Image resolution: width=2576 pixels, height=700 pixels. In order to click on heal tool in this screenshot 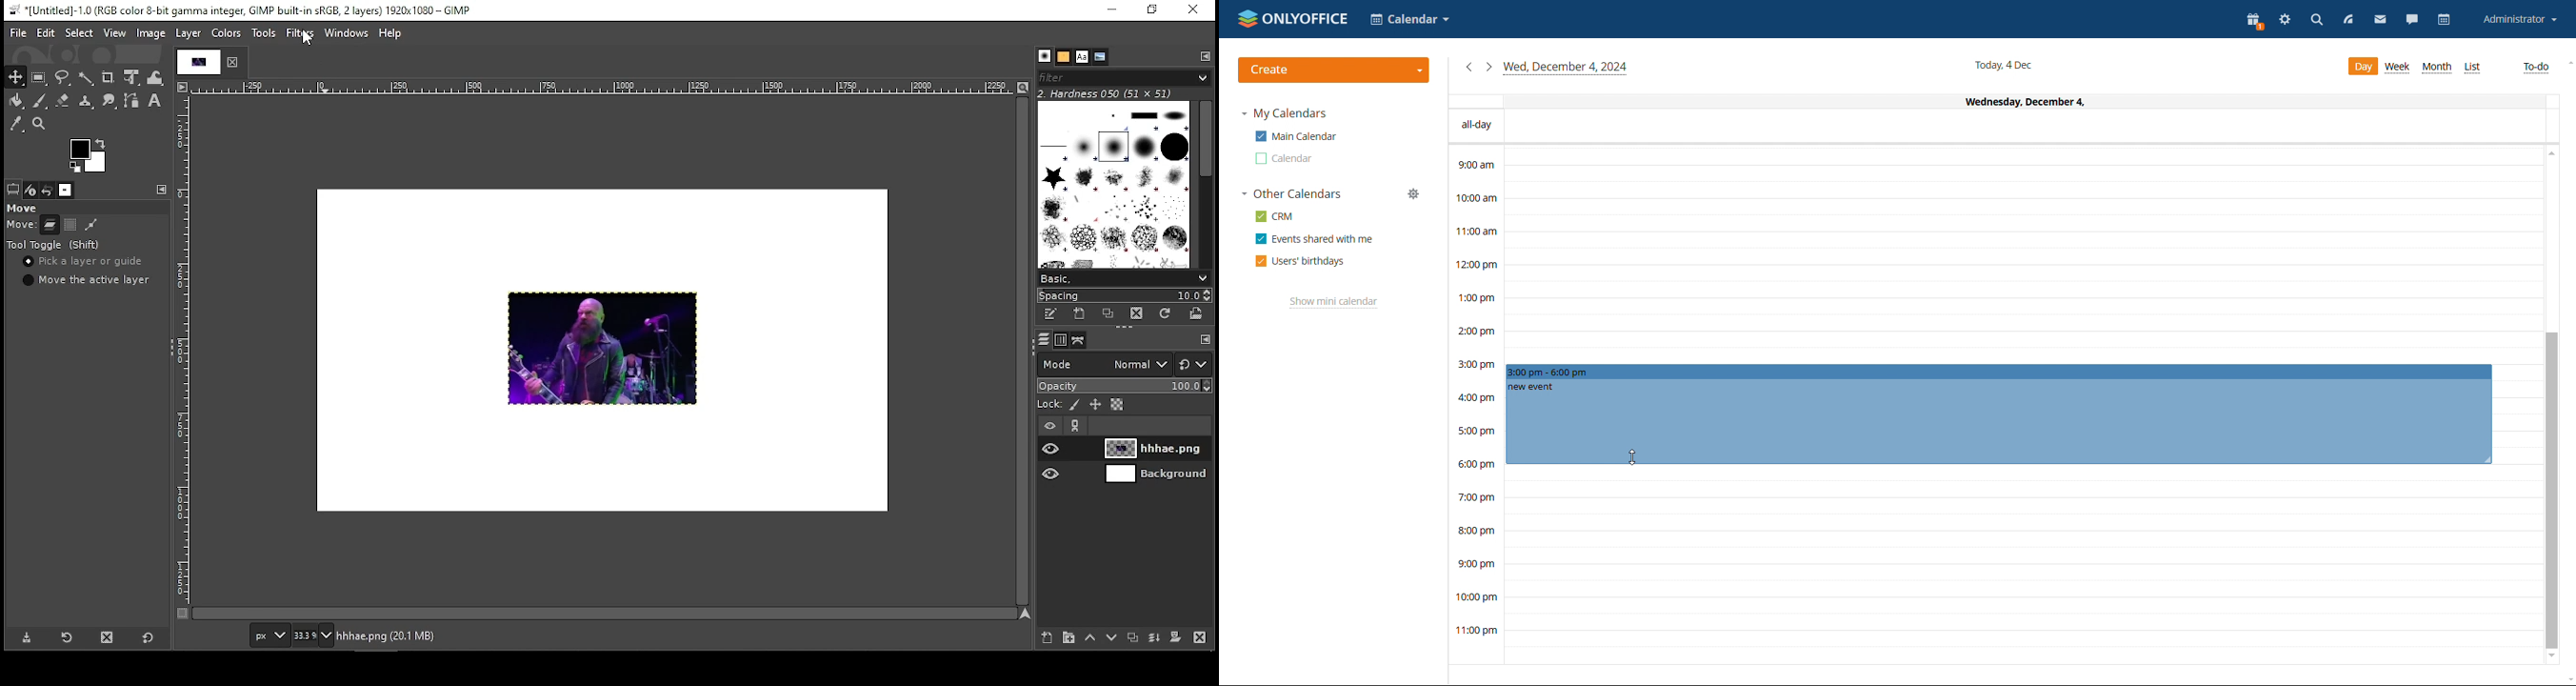, I will do `click(88, 102)`.